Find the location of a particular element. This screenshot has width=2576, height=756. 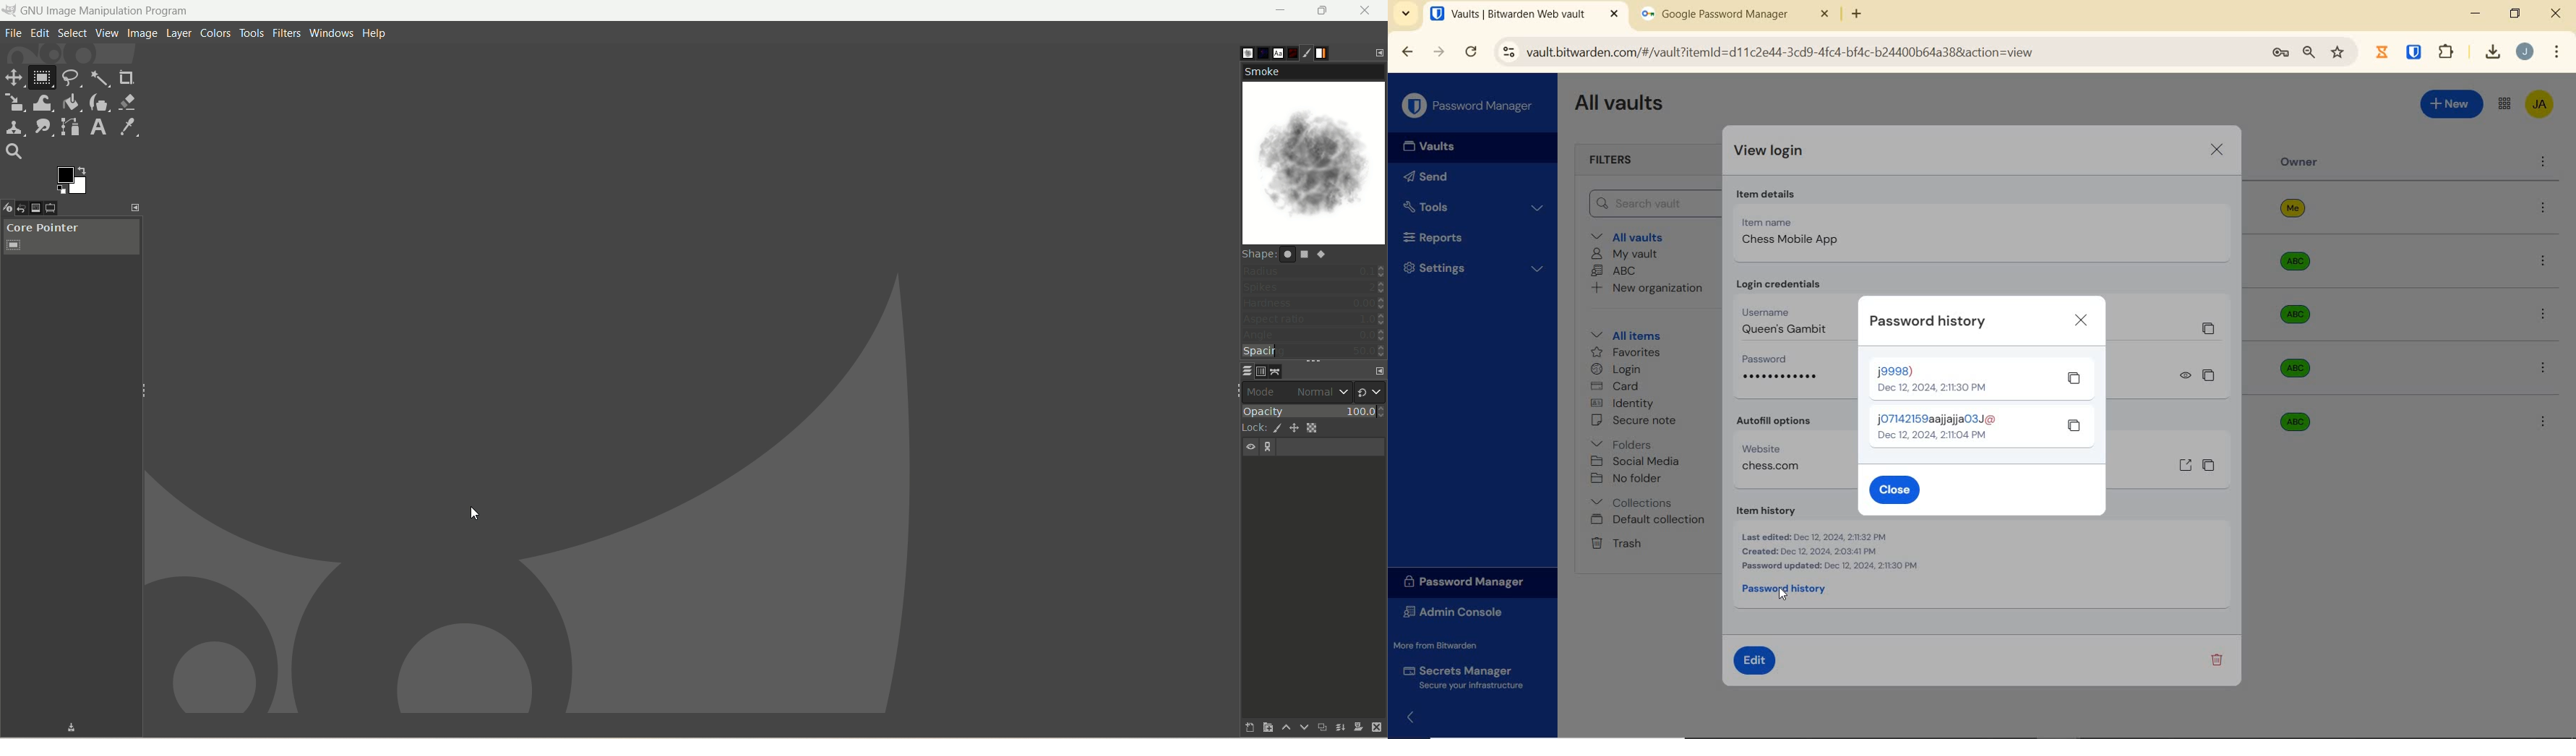

bookmark is located at coordinates (2339, 53).